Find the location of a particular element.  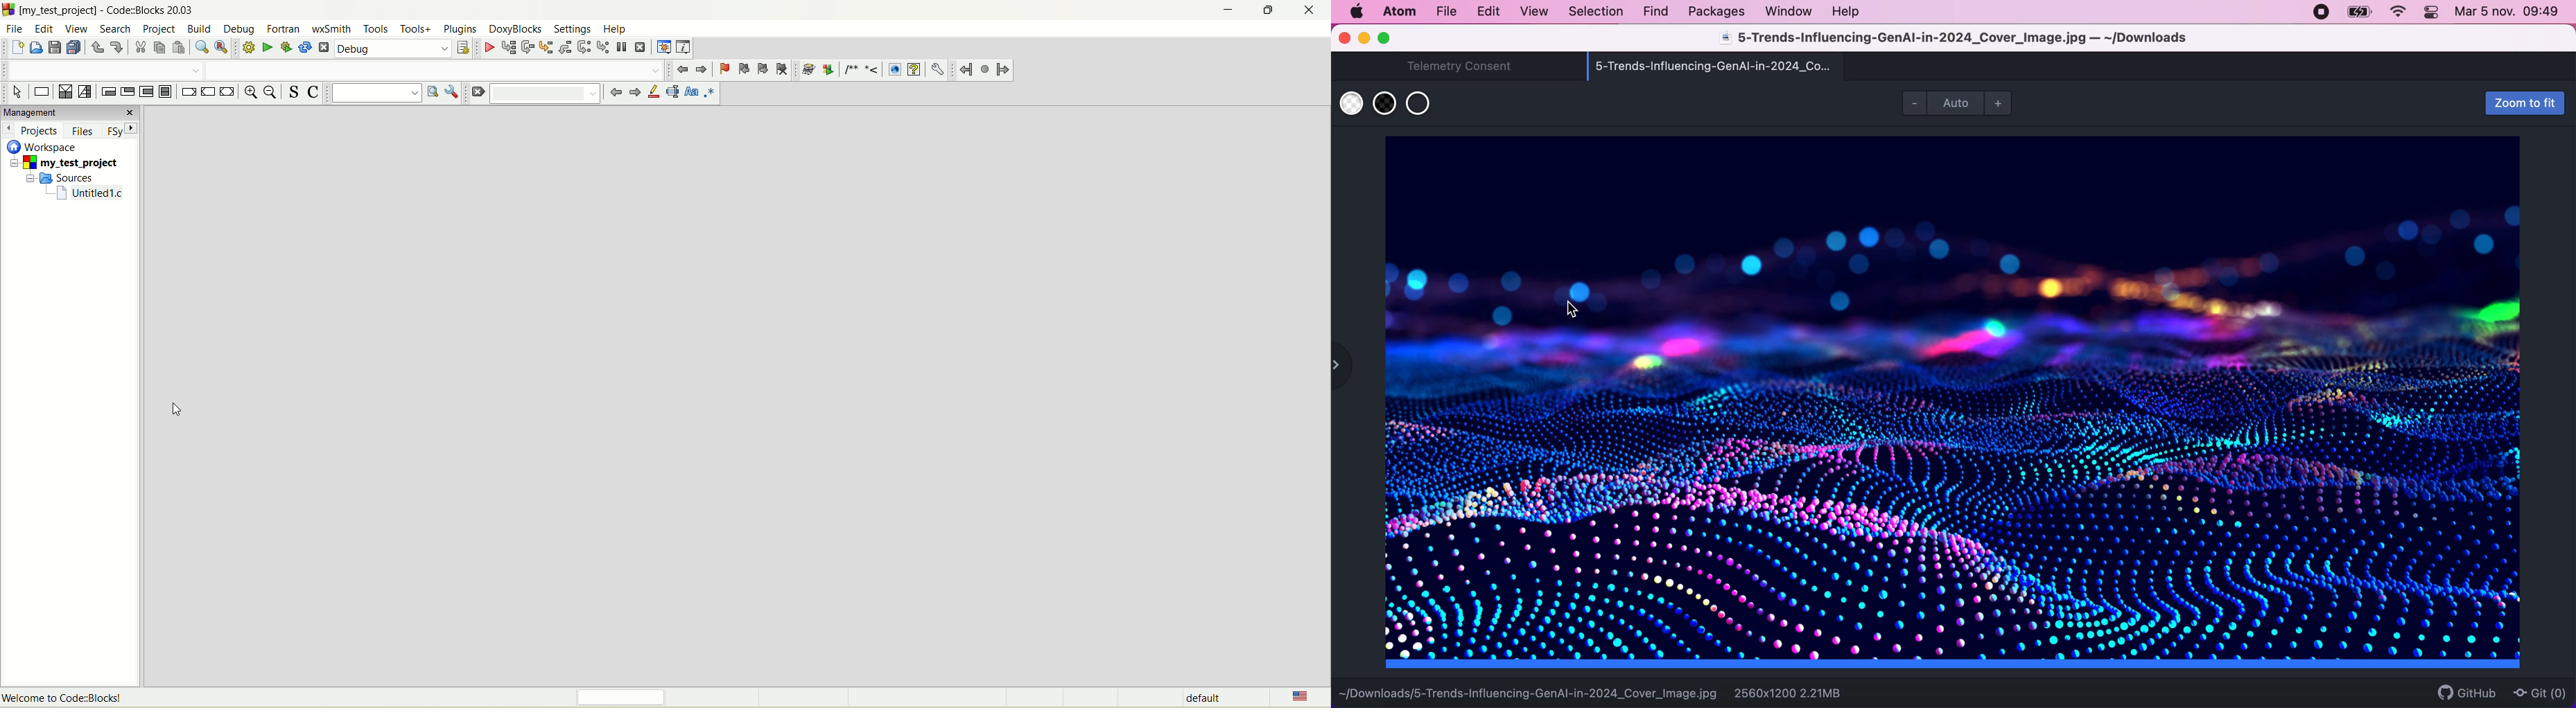

clear bookmark is located at coordinates (783, 69).